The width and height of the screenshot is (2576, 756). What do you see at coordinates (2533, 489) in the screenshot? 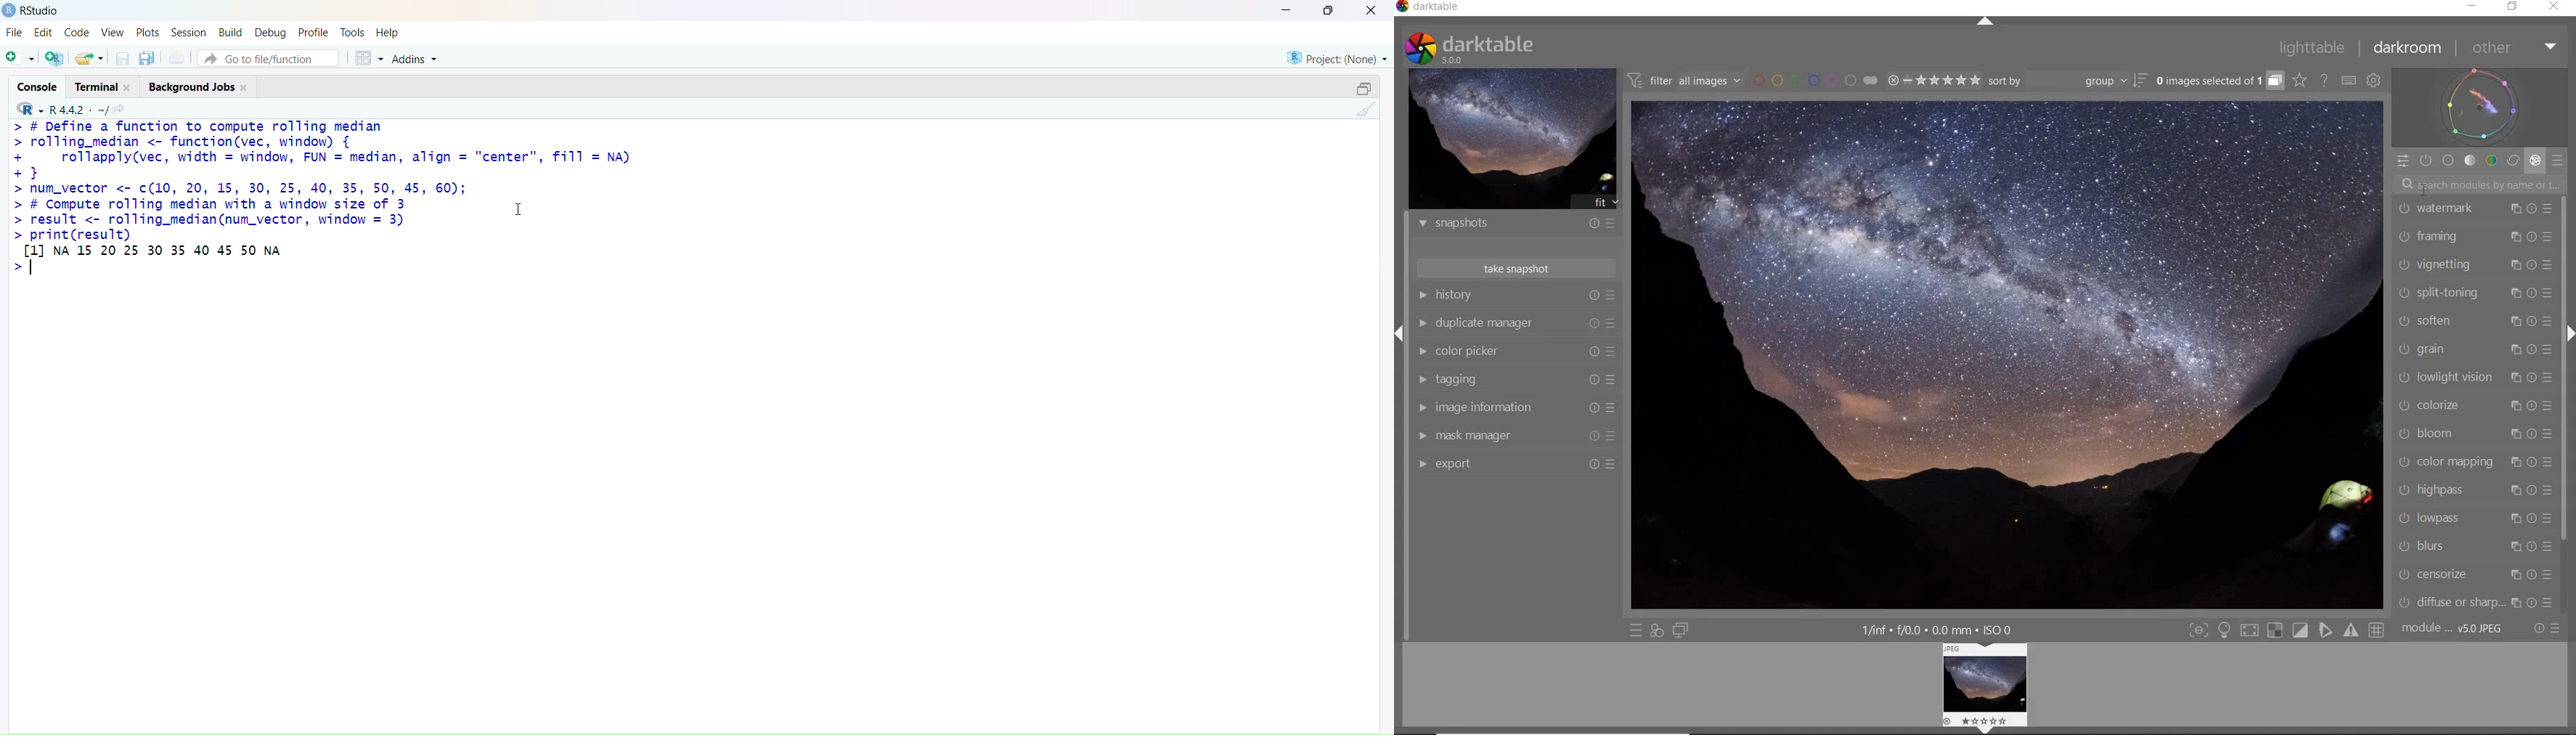
I see `reset reset parameters` at bounding box center [2533, 489].